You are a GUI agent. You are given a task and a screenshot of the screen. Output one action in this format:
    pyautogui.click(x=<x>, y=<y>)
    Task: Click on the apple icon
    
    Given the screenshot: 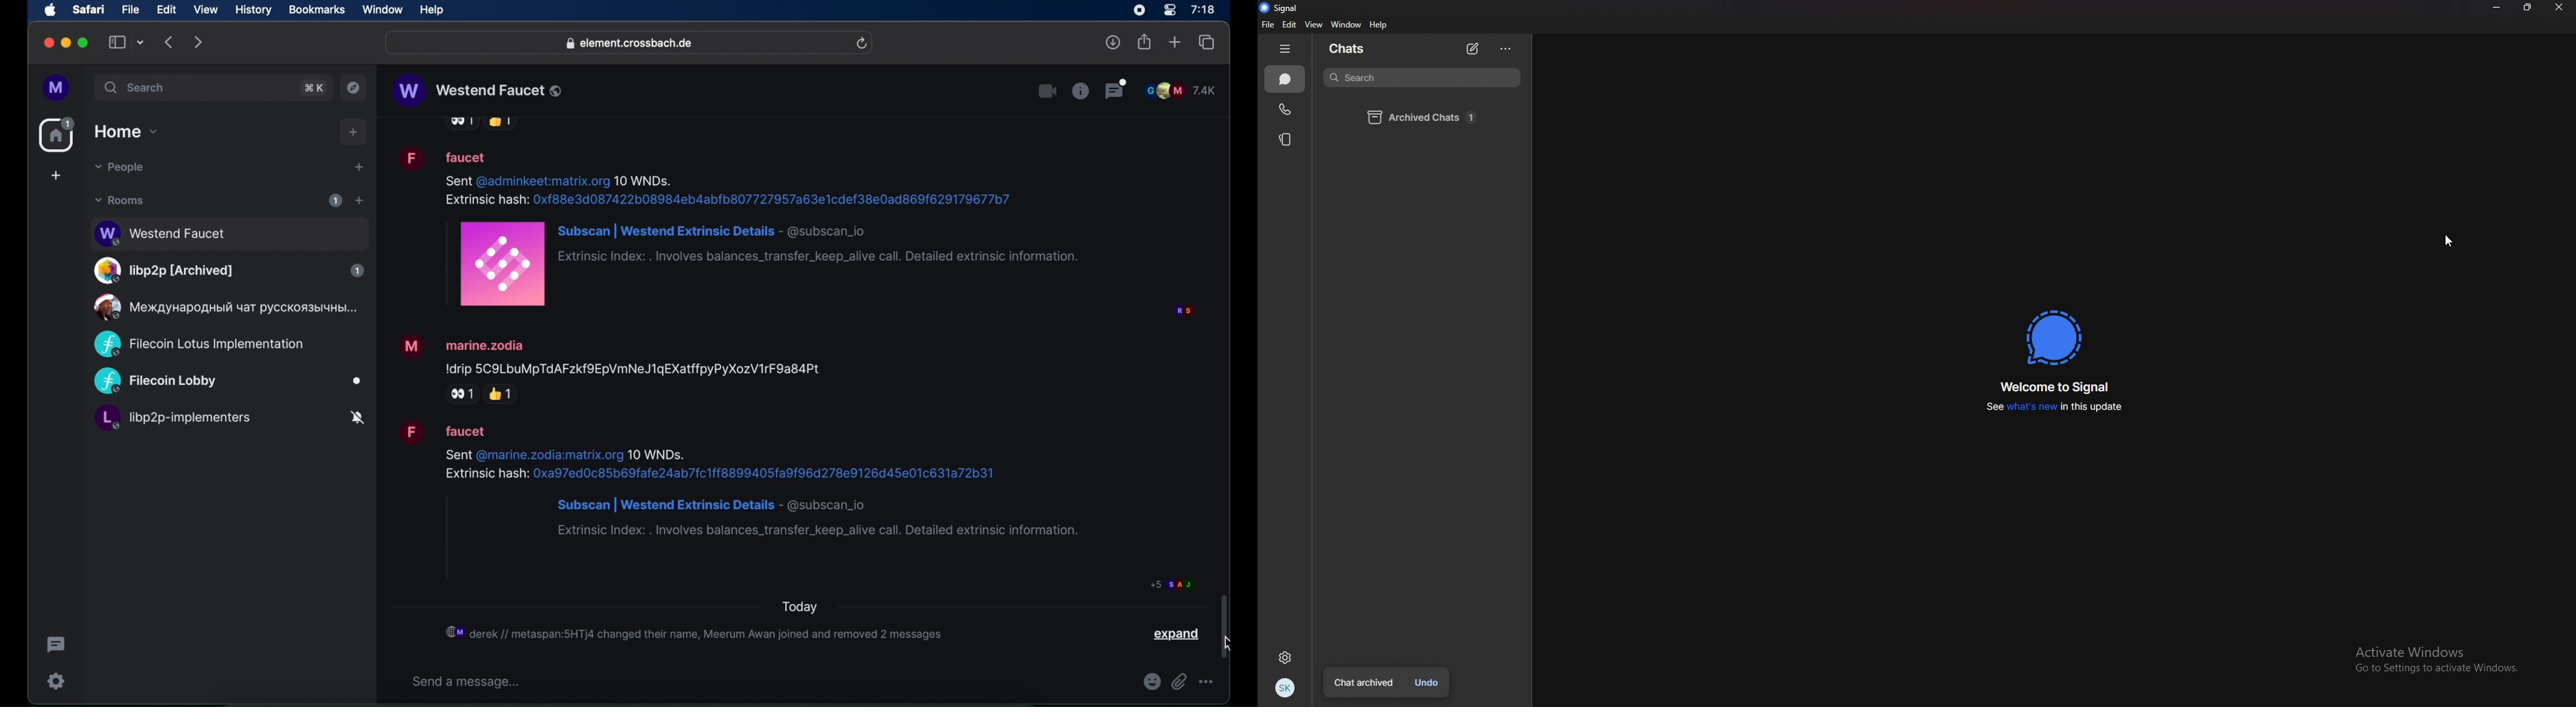 What is the action you would take?
    pyautogui.click(x=50, y=10)
    